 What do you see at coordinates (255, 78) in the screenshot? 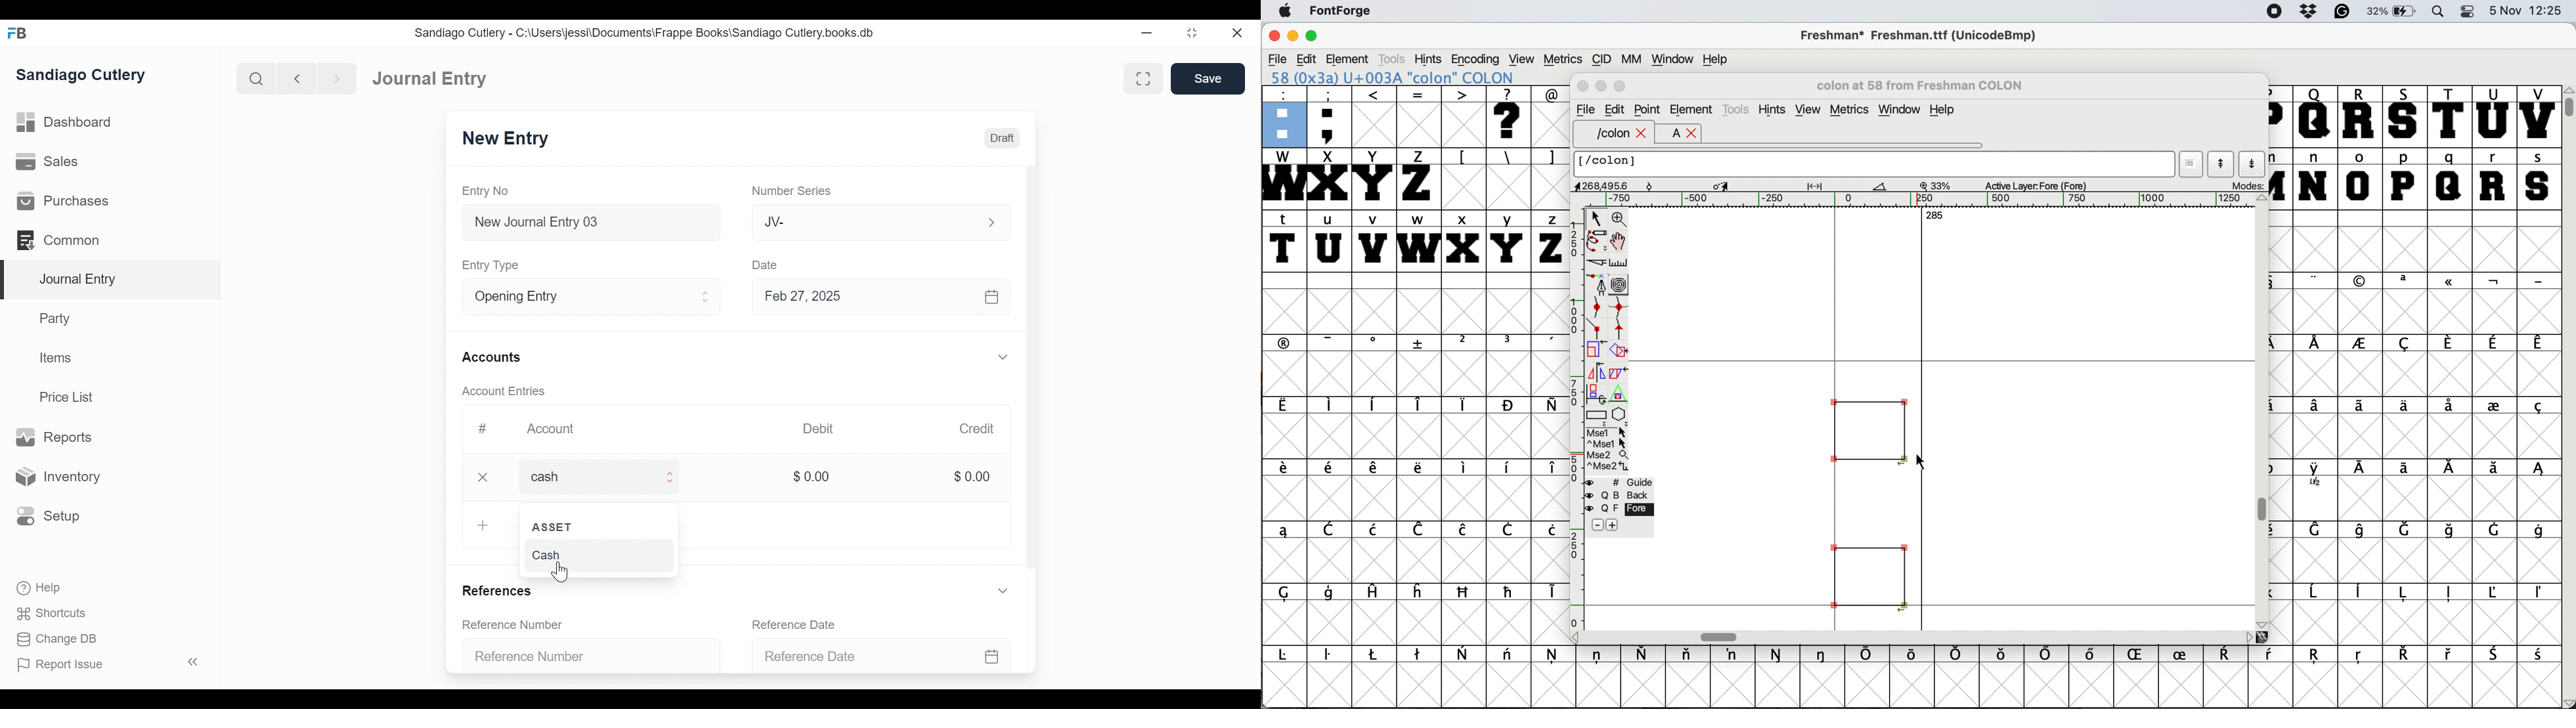
I see `Search` at bounding box center [255, 78].